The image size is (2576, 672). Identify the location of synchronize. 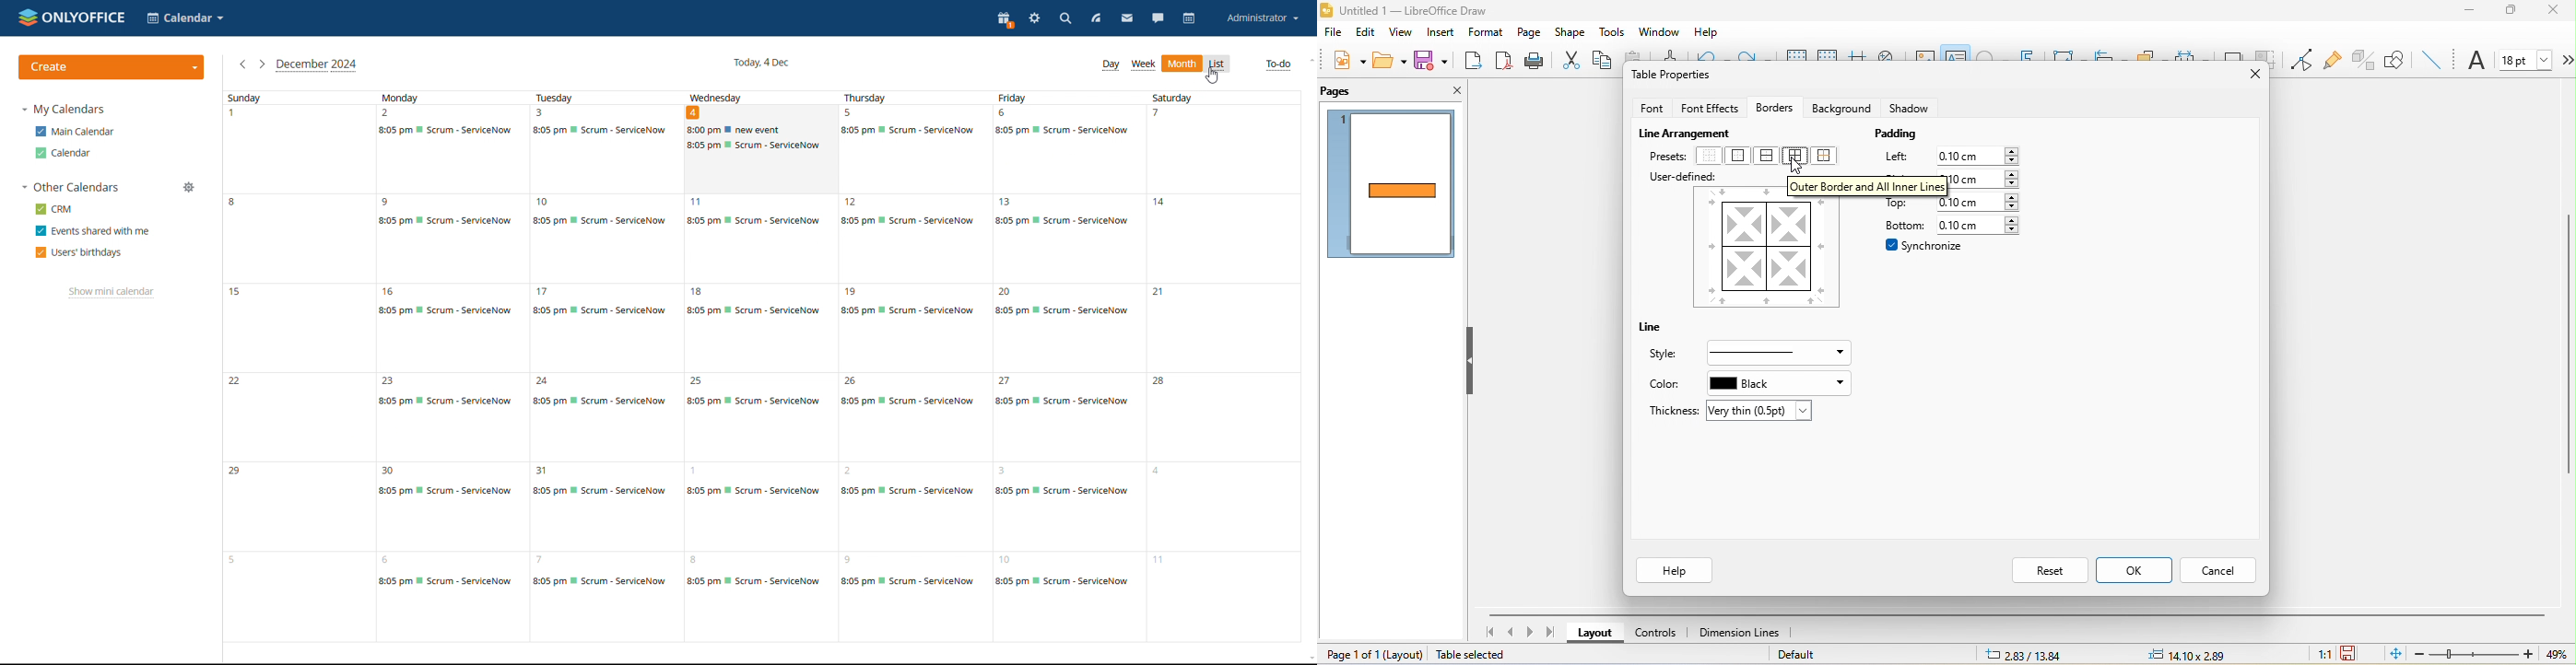
(1925, 245).